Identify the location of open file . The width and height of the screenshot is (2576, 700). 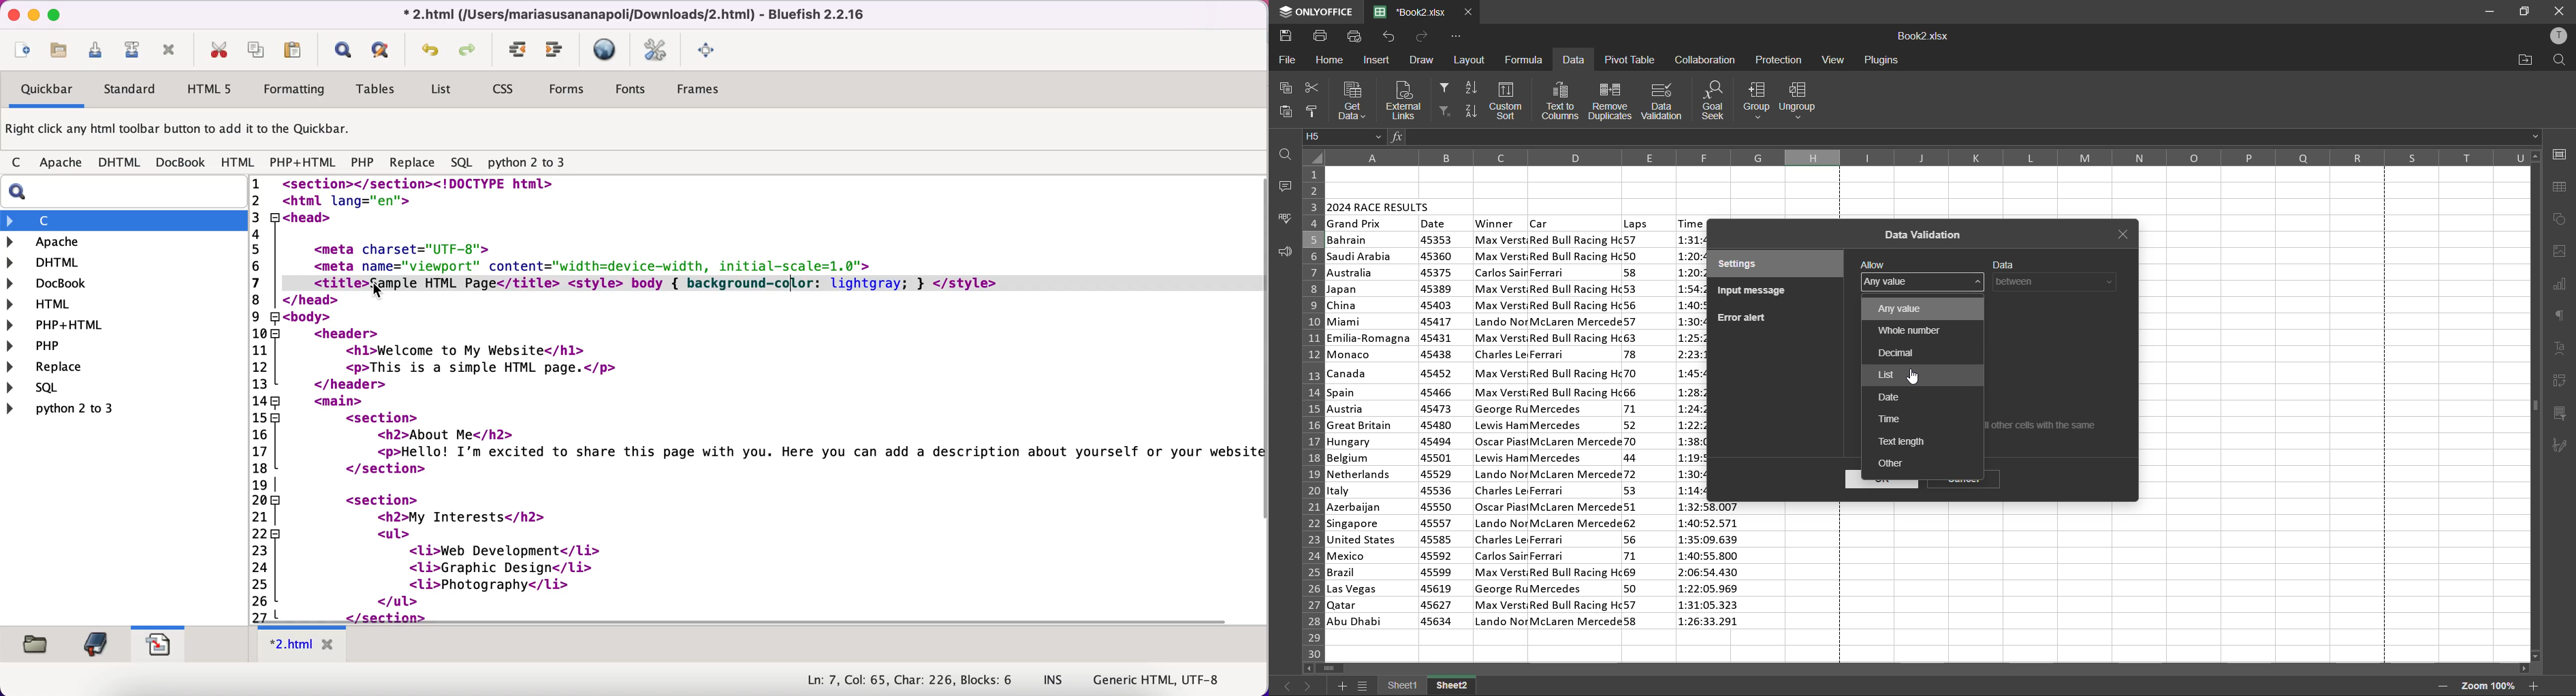
(63, 53).